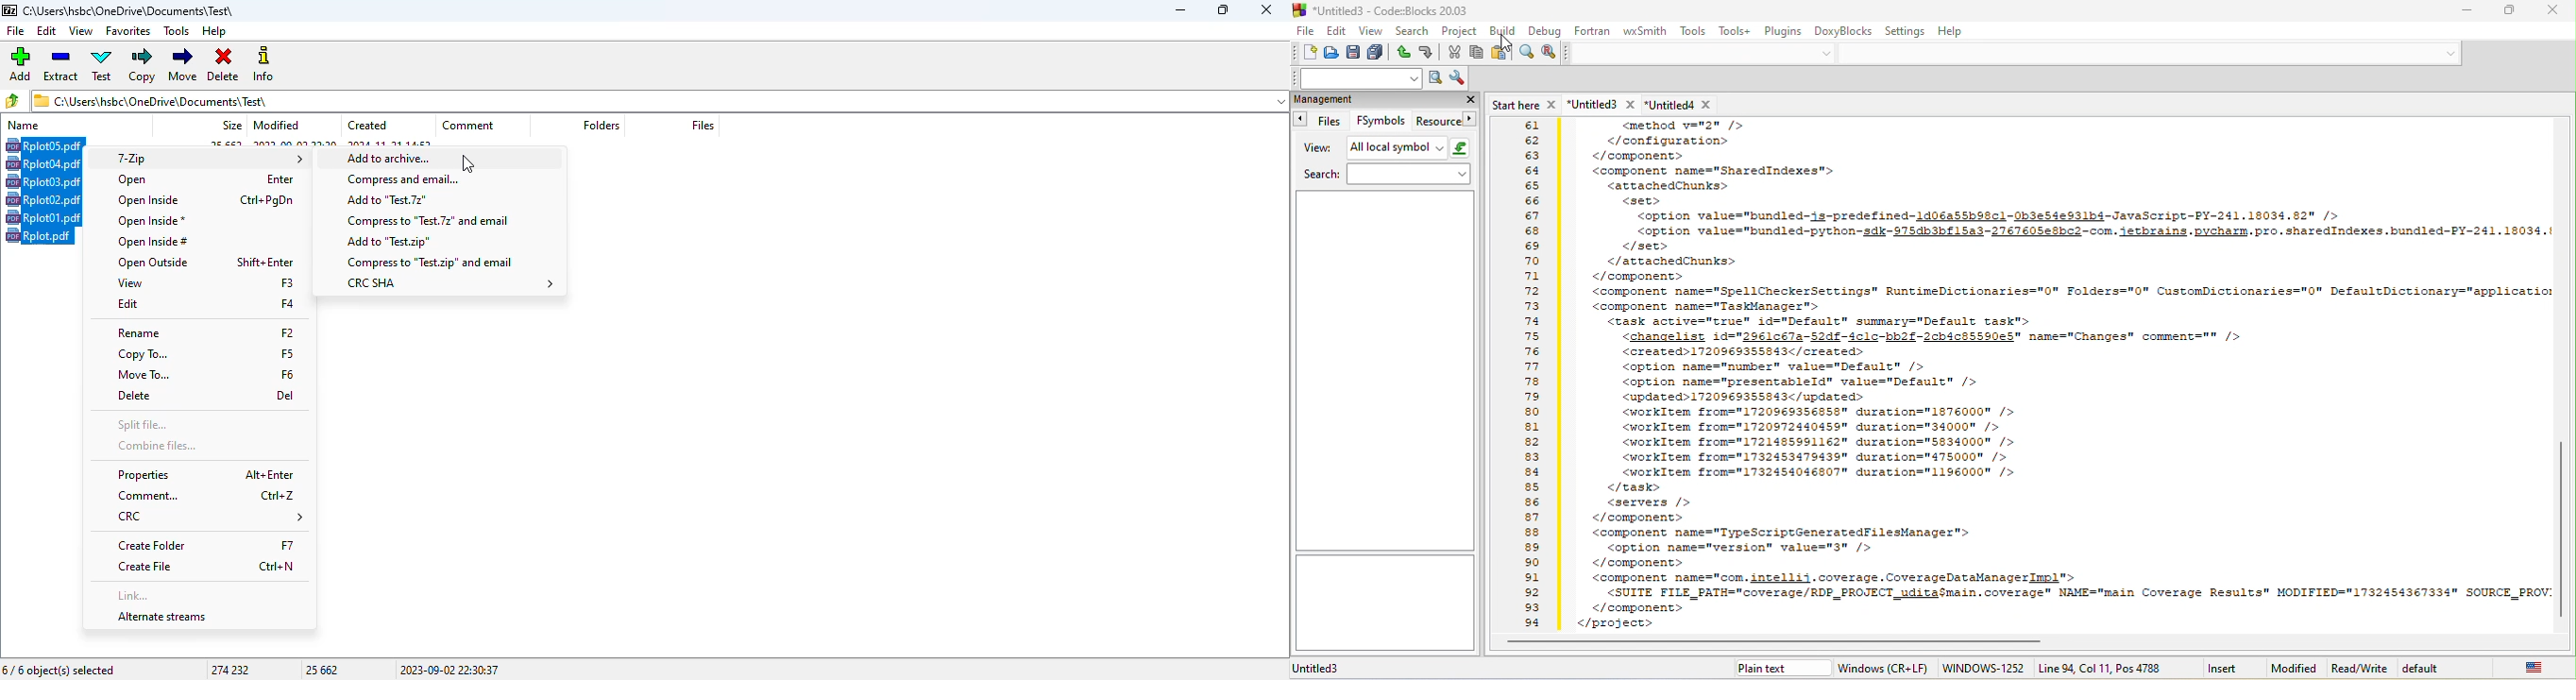 This screenshot has width=2576, height=700. What do you see at coordinates (209, 517) in the screenshot?
I see `CRC` at bounding box center [209, 517].